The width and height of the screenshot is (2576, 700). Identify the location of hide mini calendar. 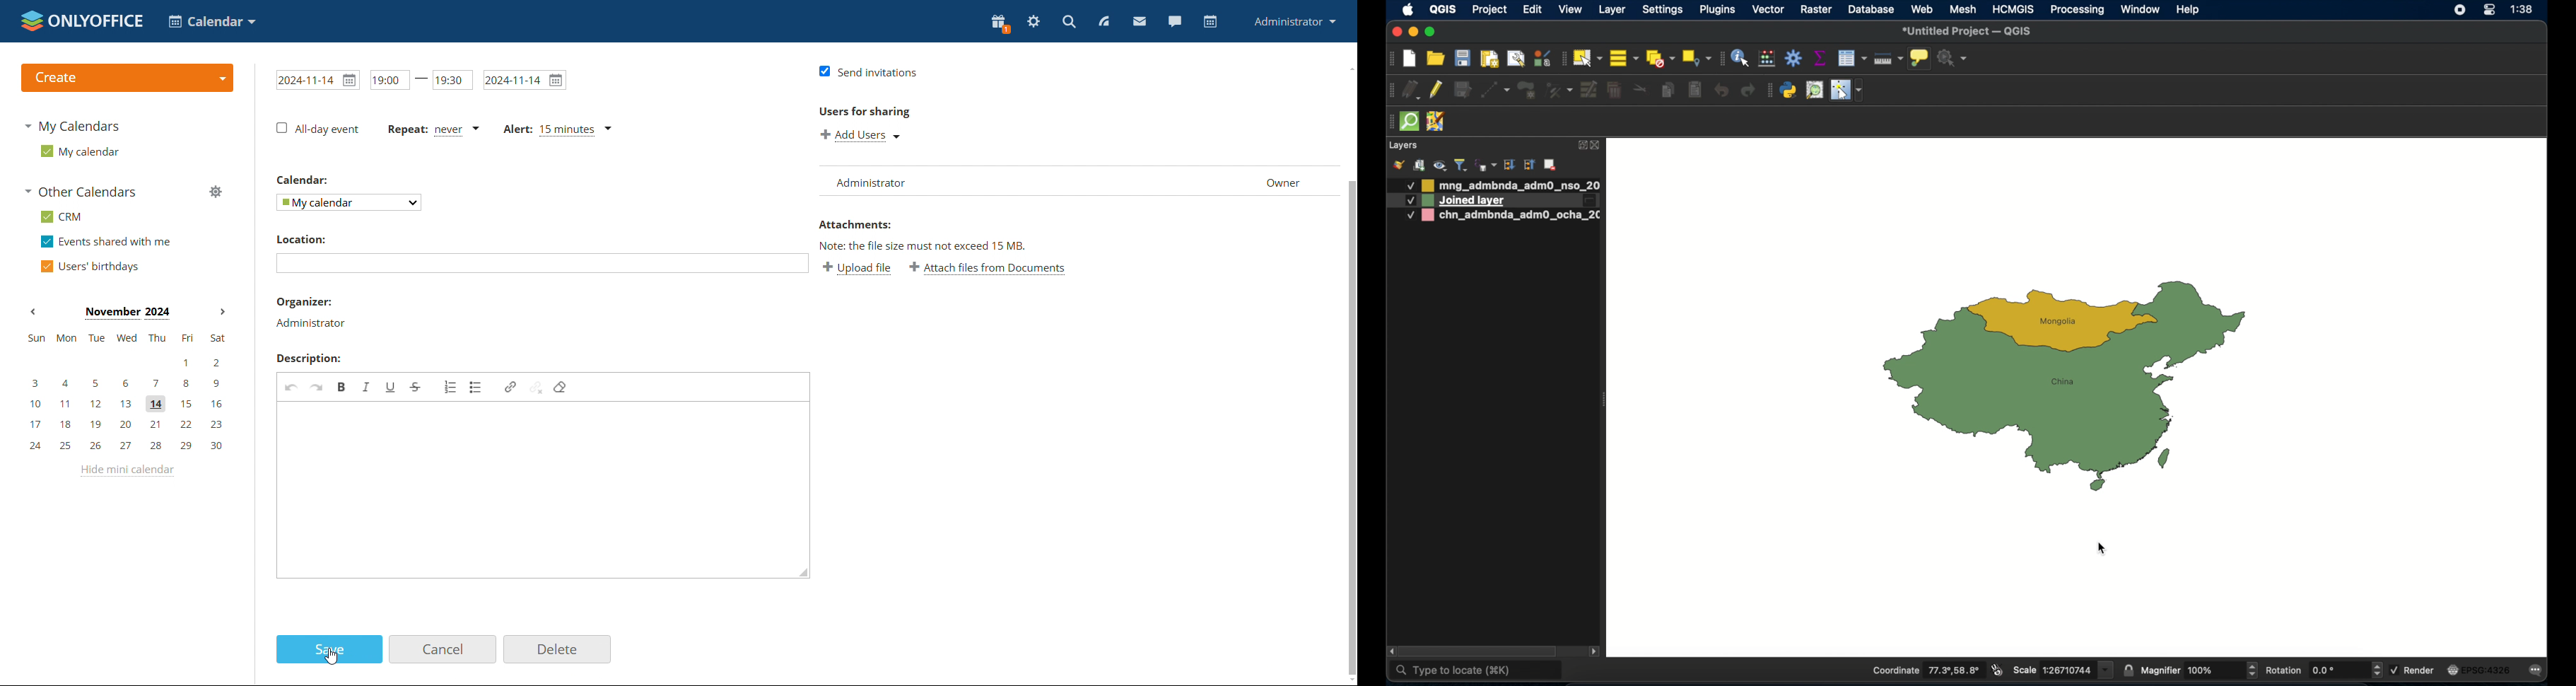
(125, 470).